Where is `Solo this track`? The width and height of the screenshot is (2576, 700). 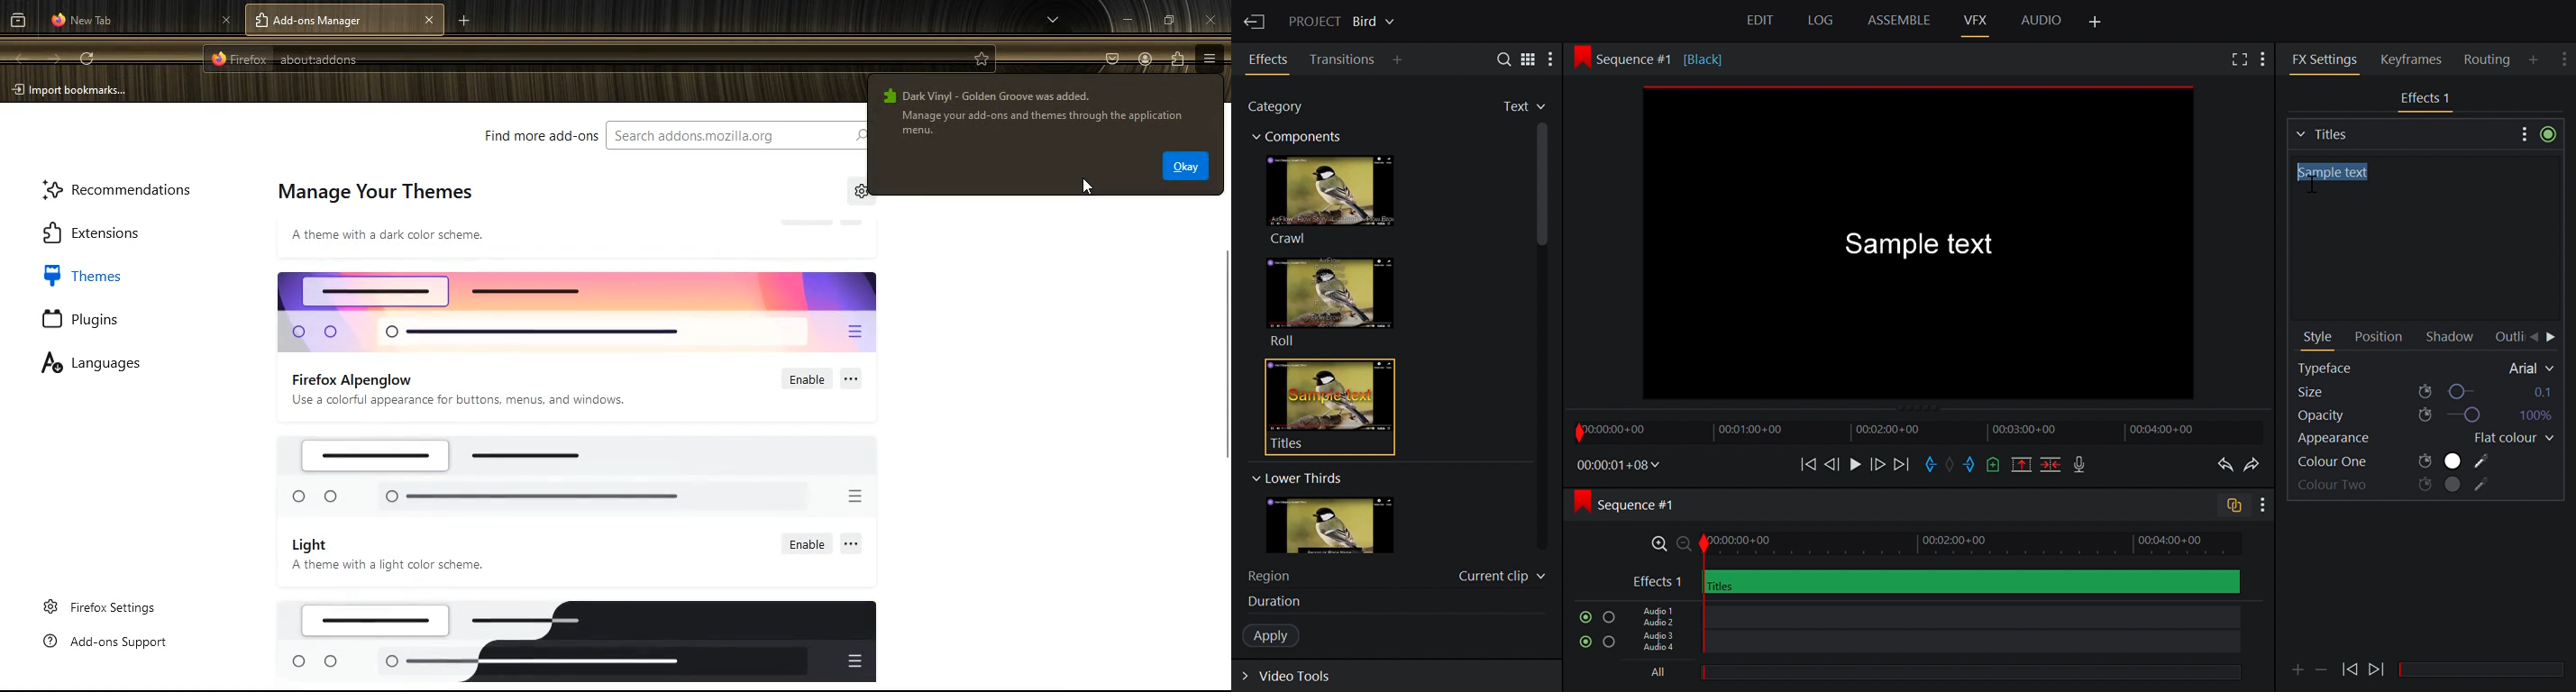 Solo this track is located at coordinates (1609, 618).